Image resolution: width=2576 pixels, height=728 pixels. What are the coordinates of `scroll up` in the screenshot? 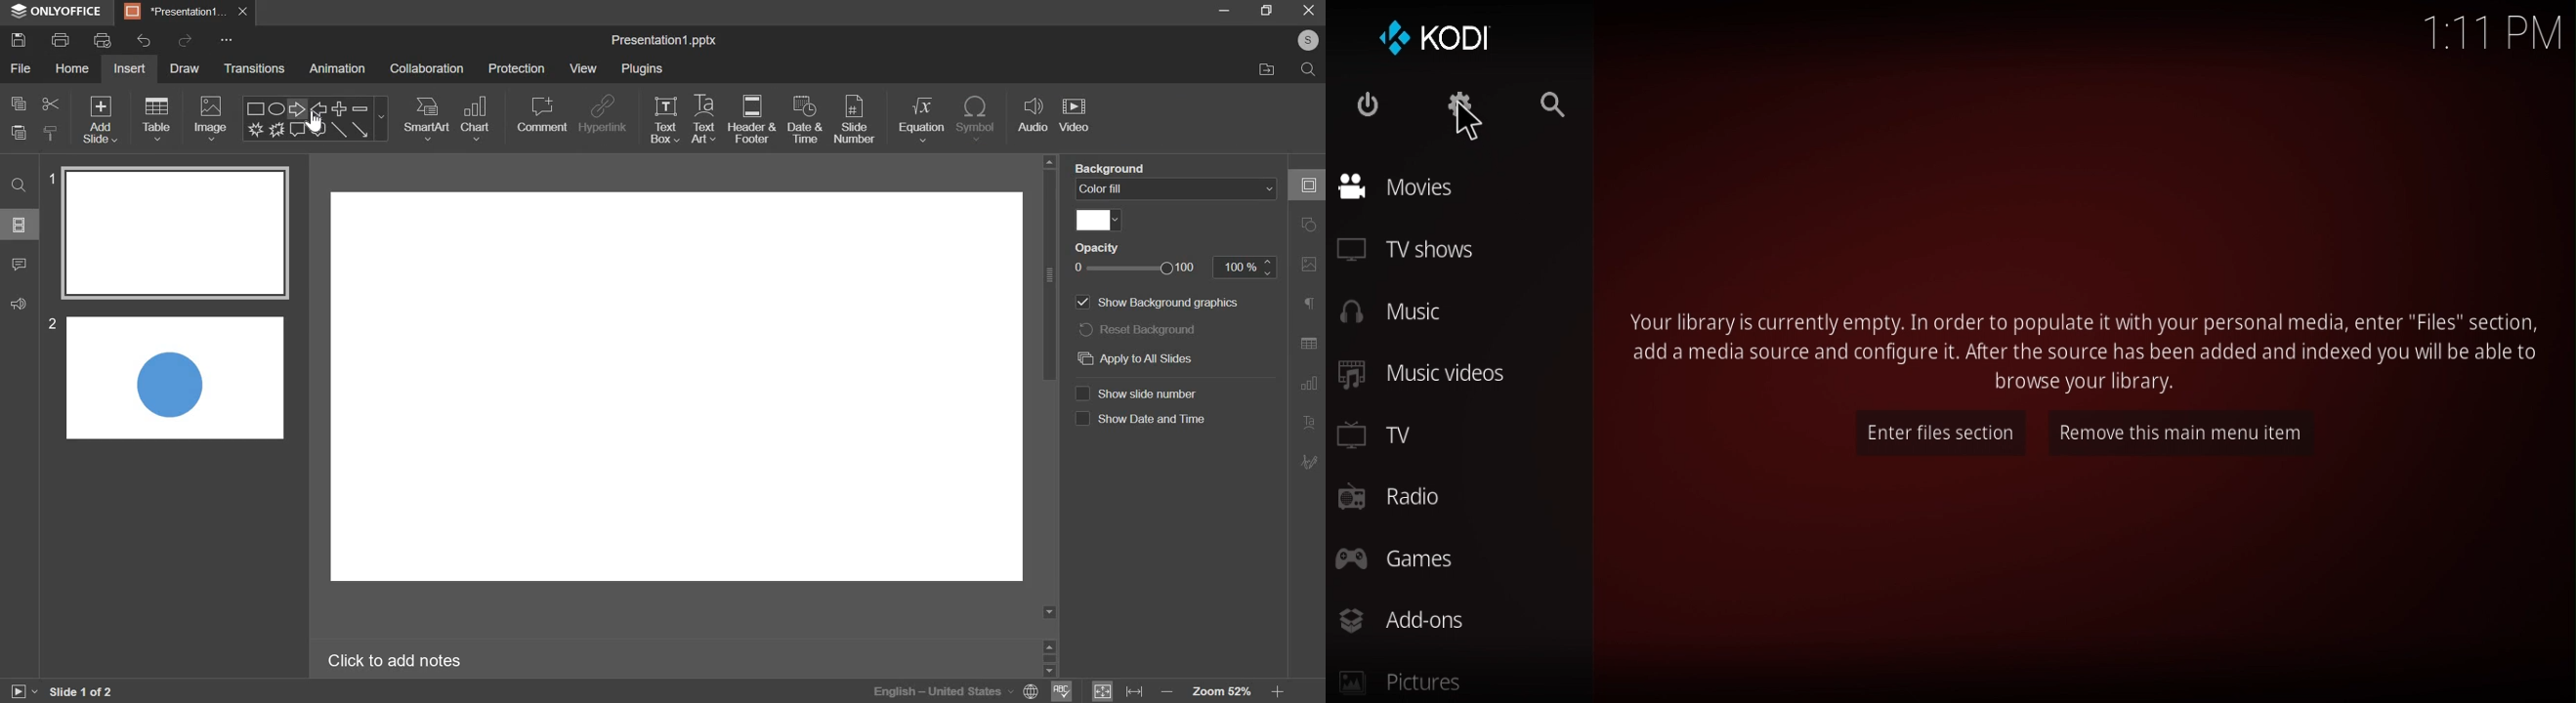 It's located at (1050, 161).